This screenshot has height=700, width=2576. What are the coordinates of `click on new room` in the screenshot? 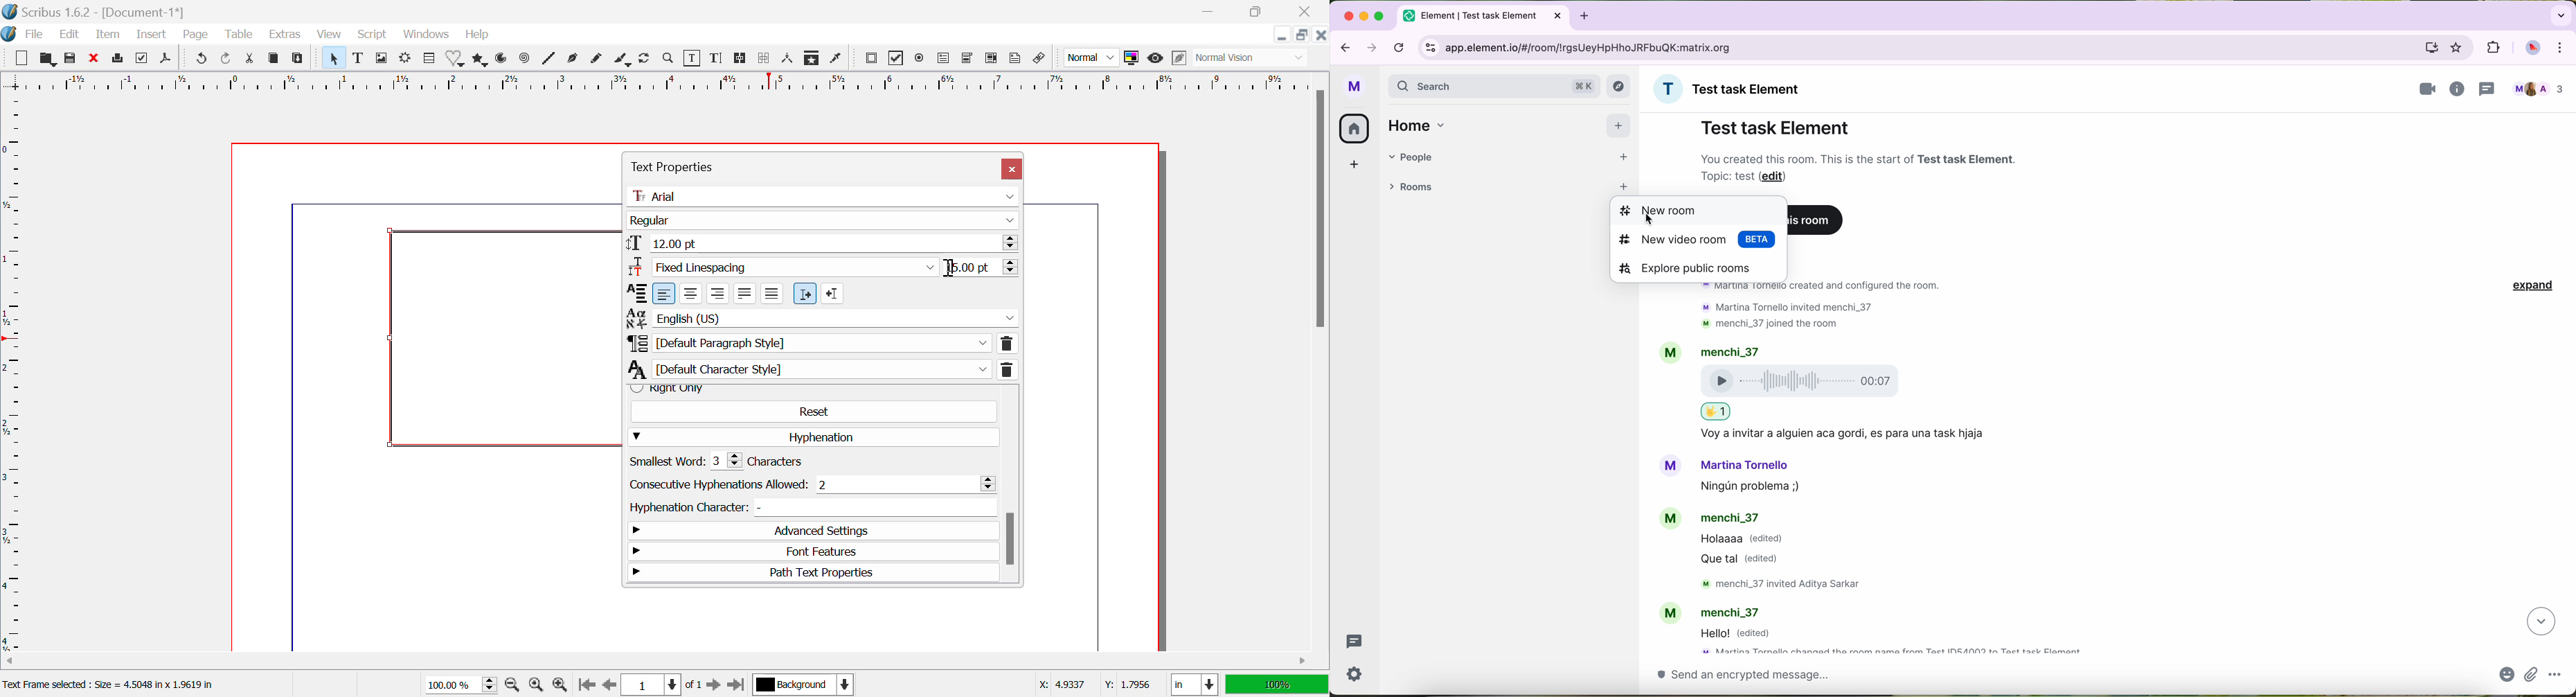 It's located at (1699, 211).